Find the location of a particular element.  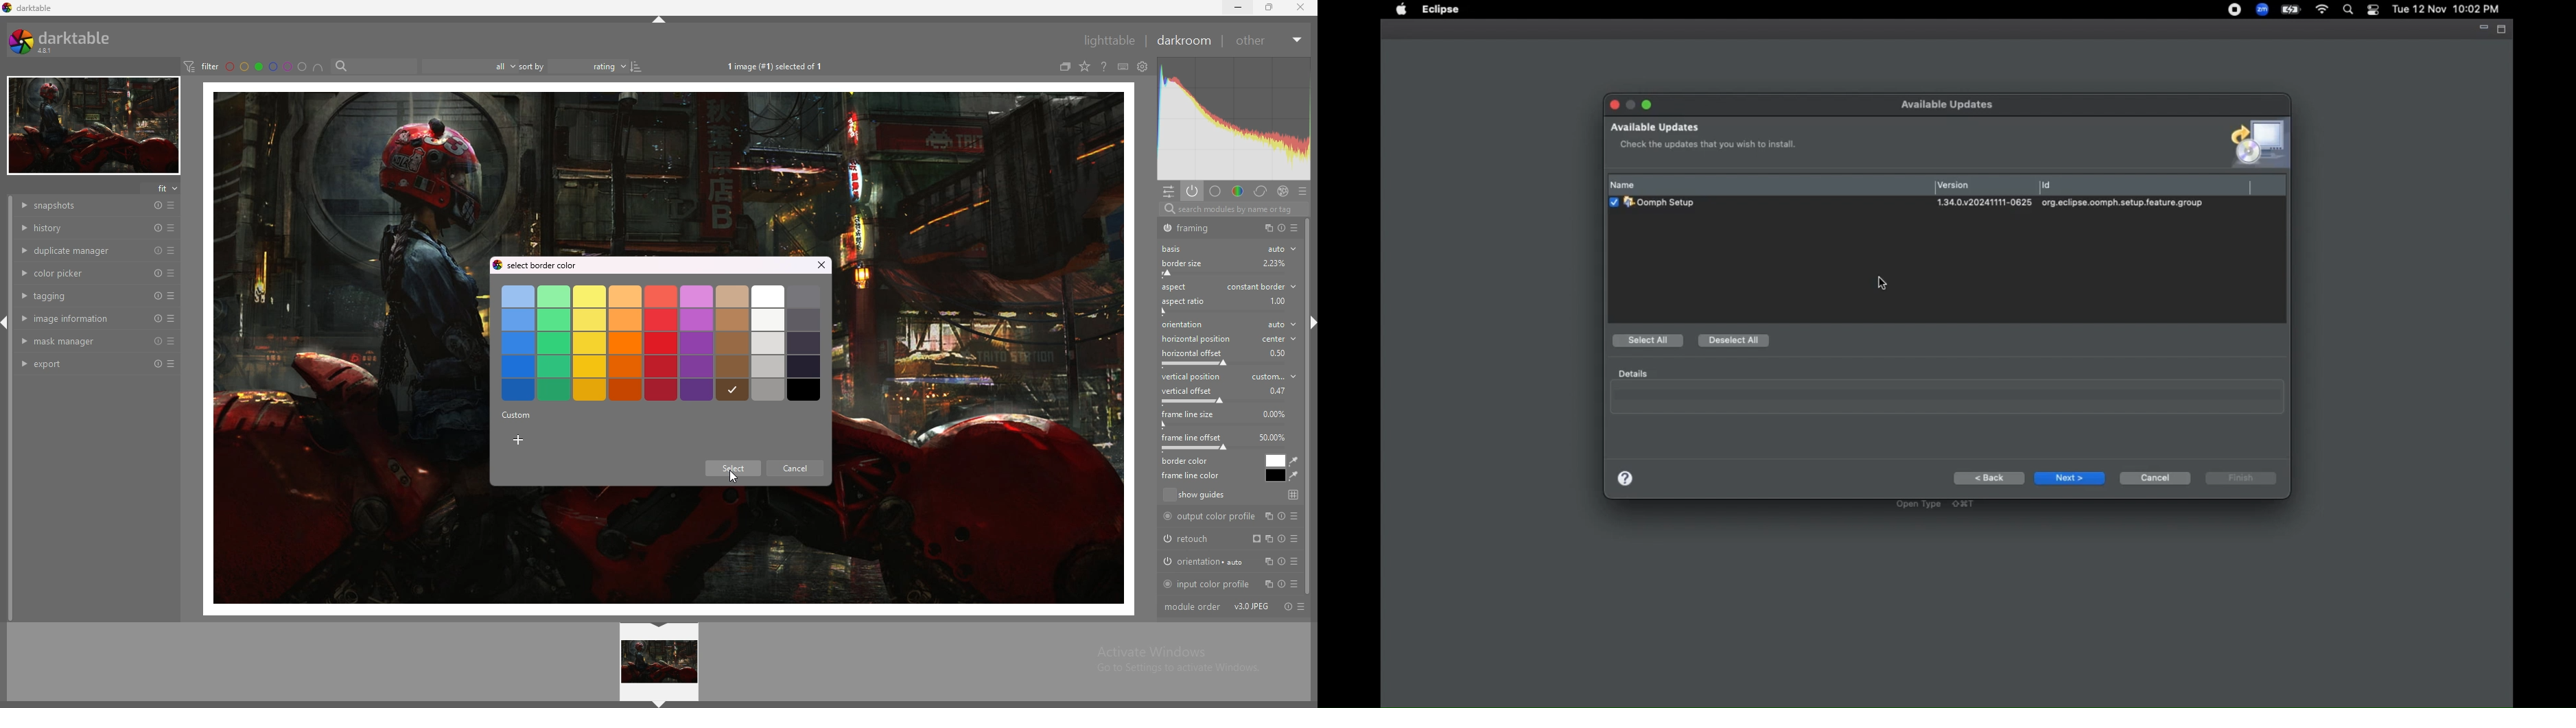

select is located at coordinates (734, 469).